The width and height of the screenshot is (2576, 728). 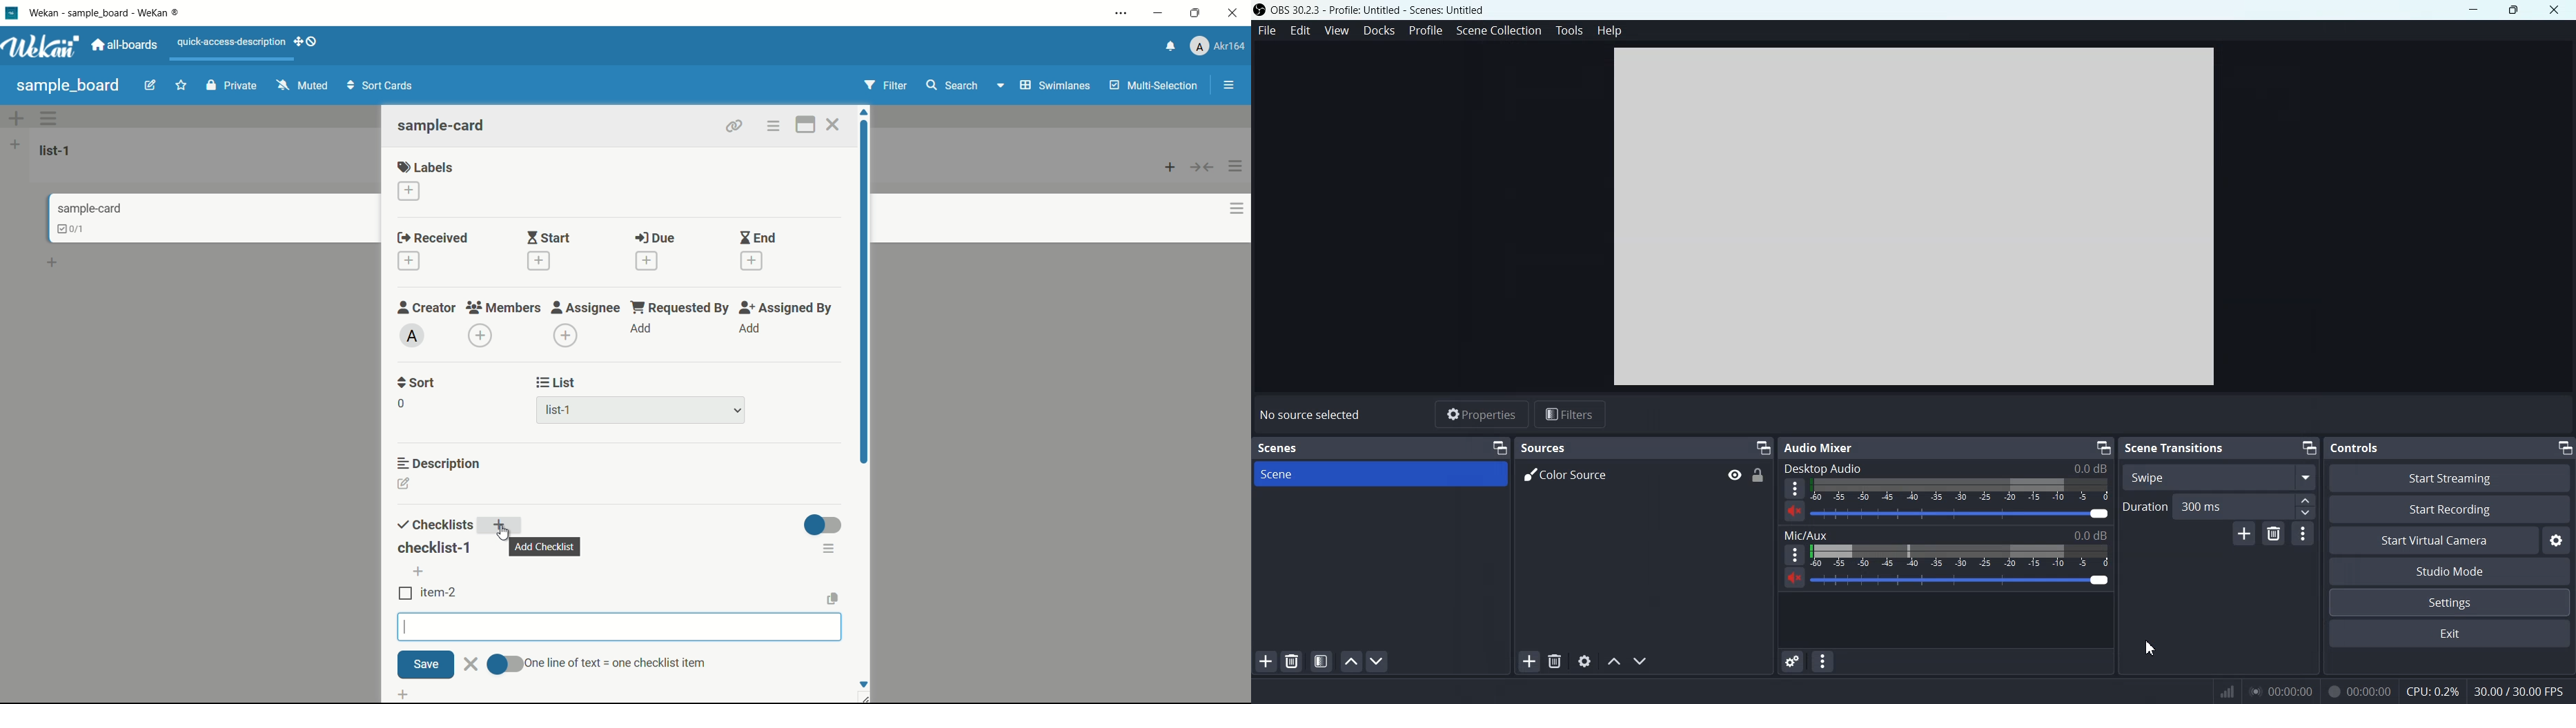 I want to click on board name, so click(x=68, y=85).